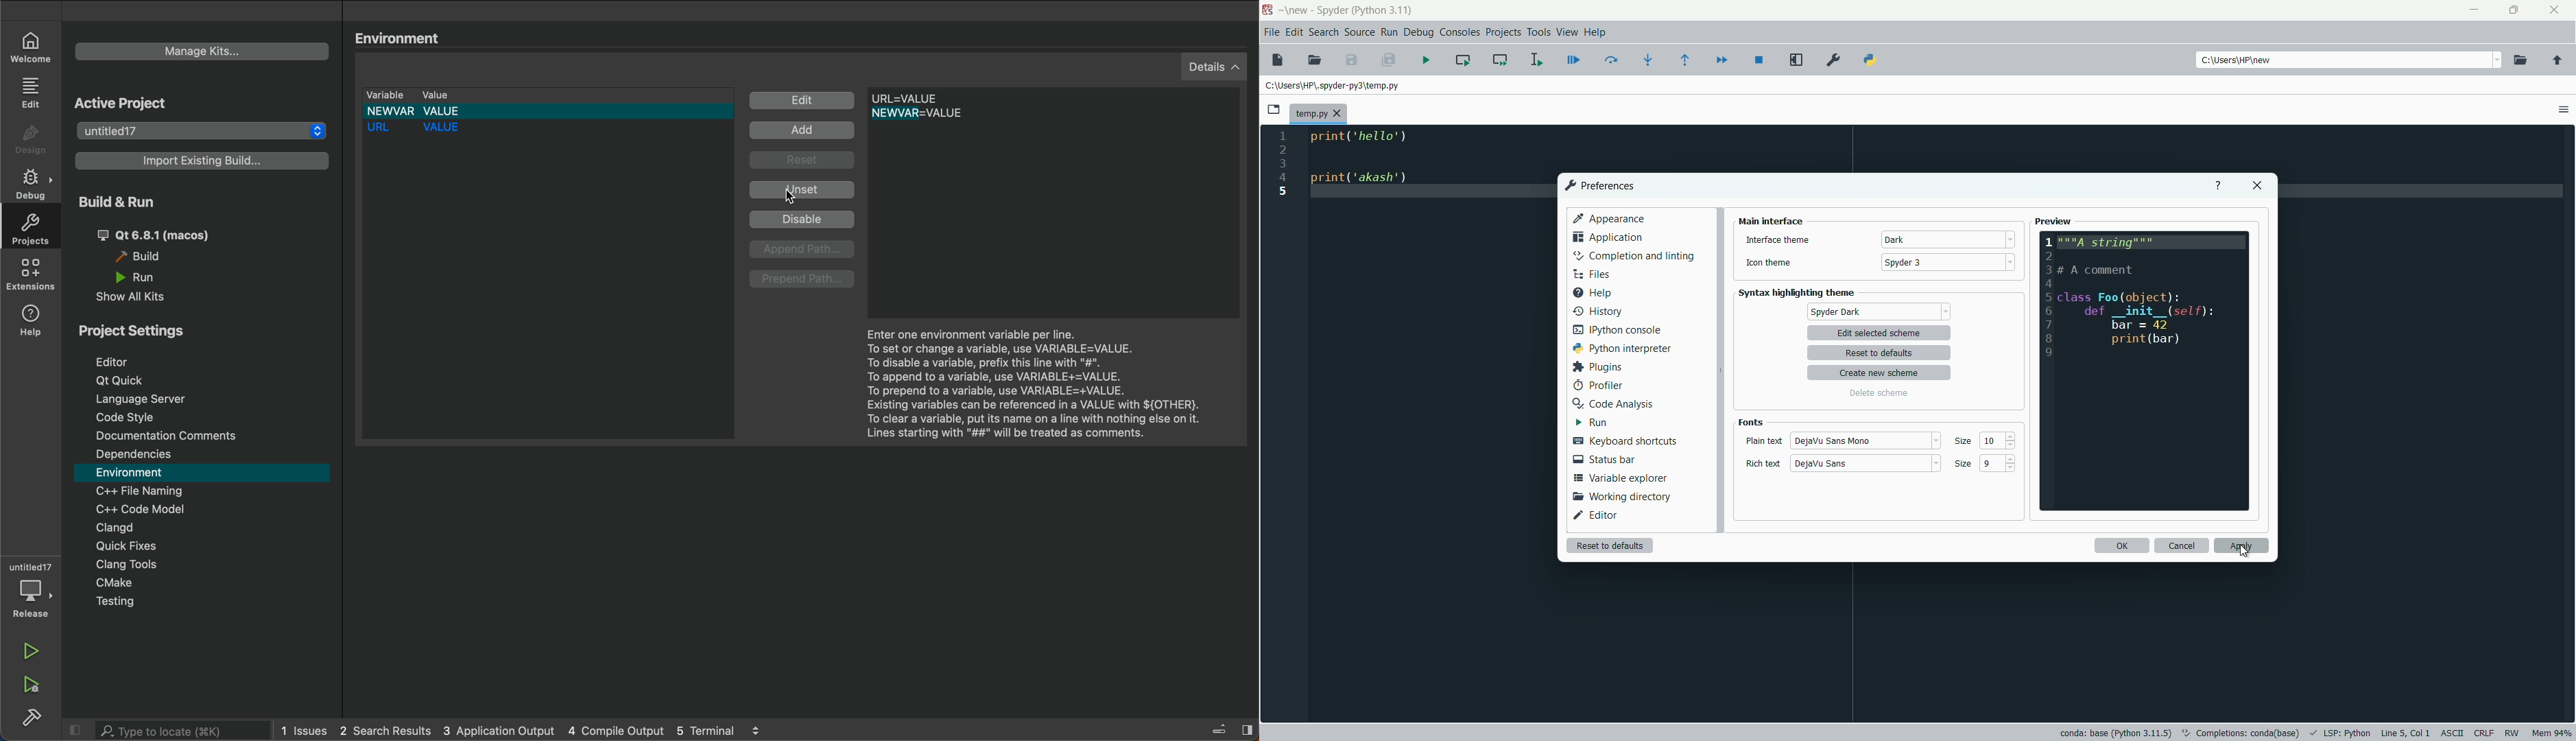  I want to click on preferences, so click(1833, 60).